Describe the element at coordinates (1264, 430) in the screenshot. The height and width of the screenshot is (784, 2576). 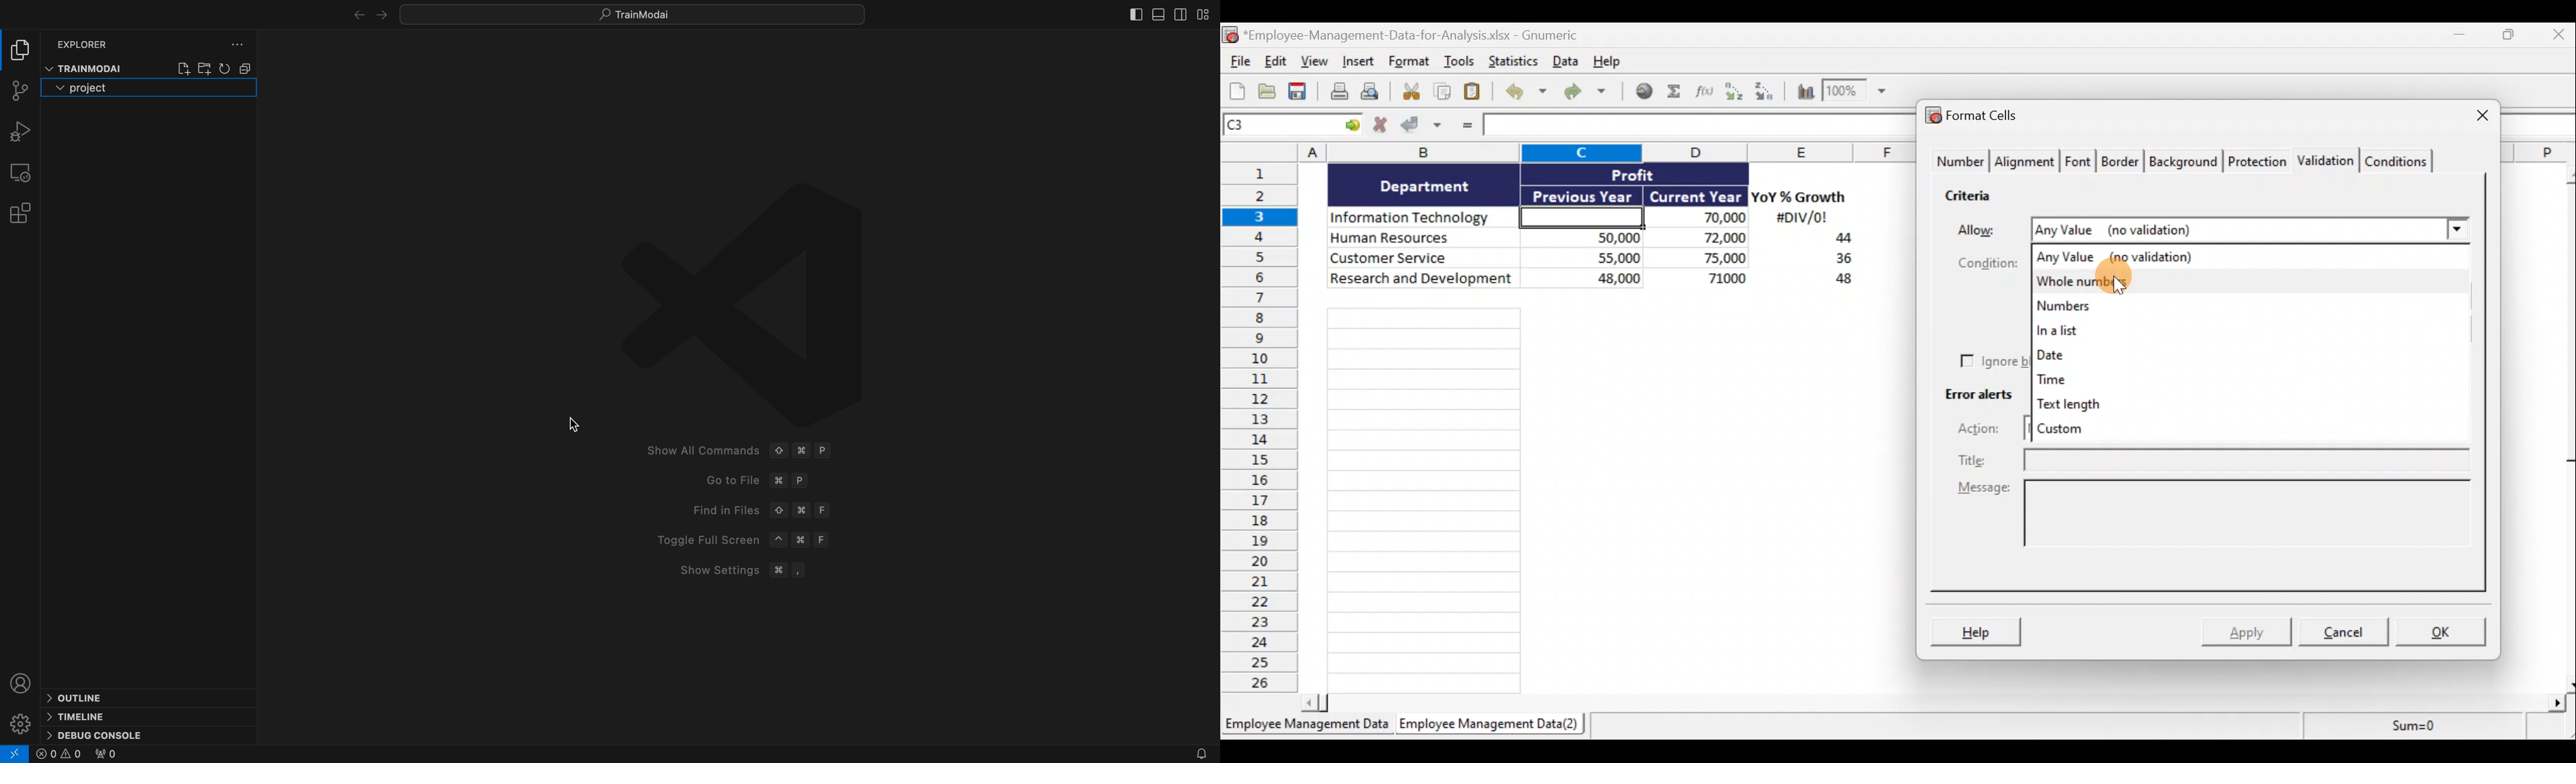
I see `Rows` at that location.